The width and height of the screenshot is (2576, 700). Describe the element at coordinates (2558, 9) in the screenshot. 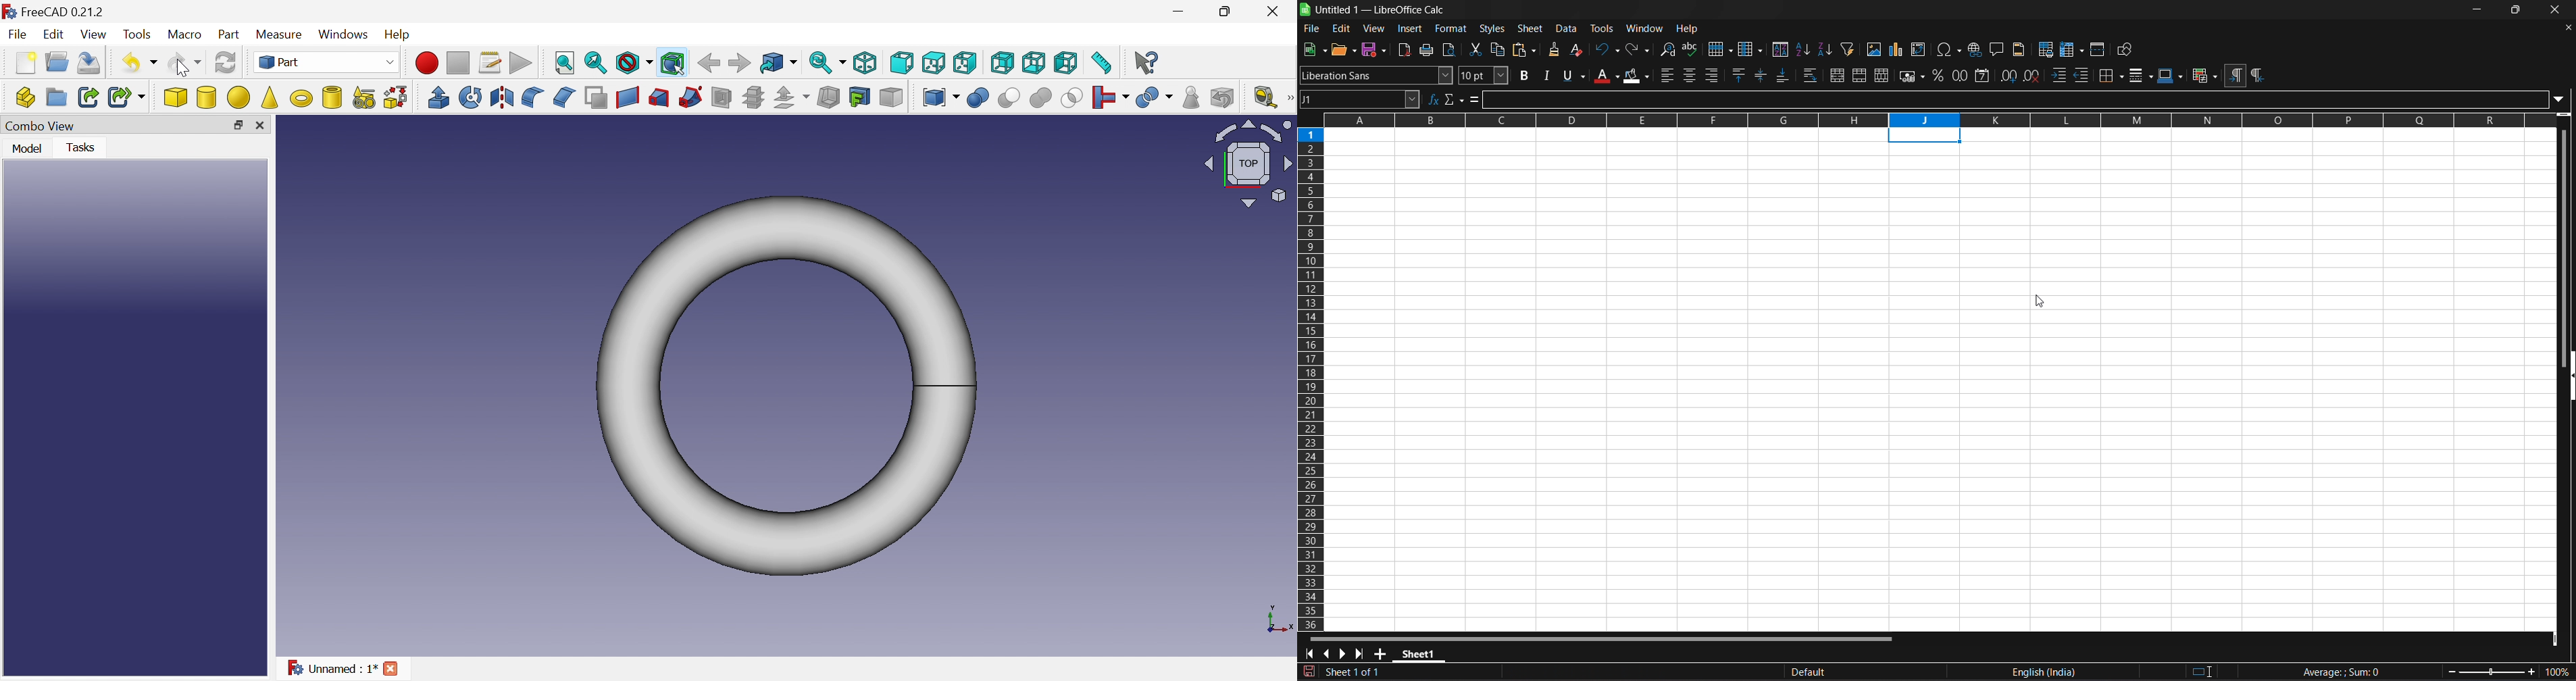

I see `close` at that location.